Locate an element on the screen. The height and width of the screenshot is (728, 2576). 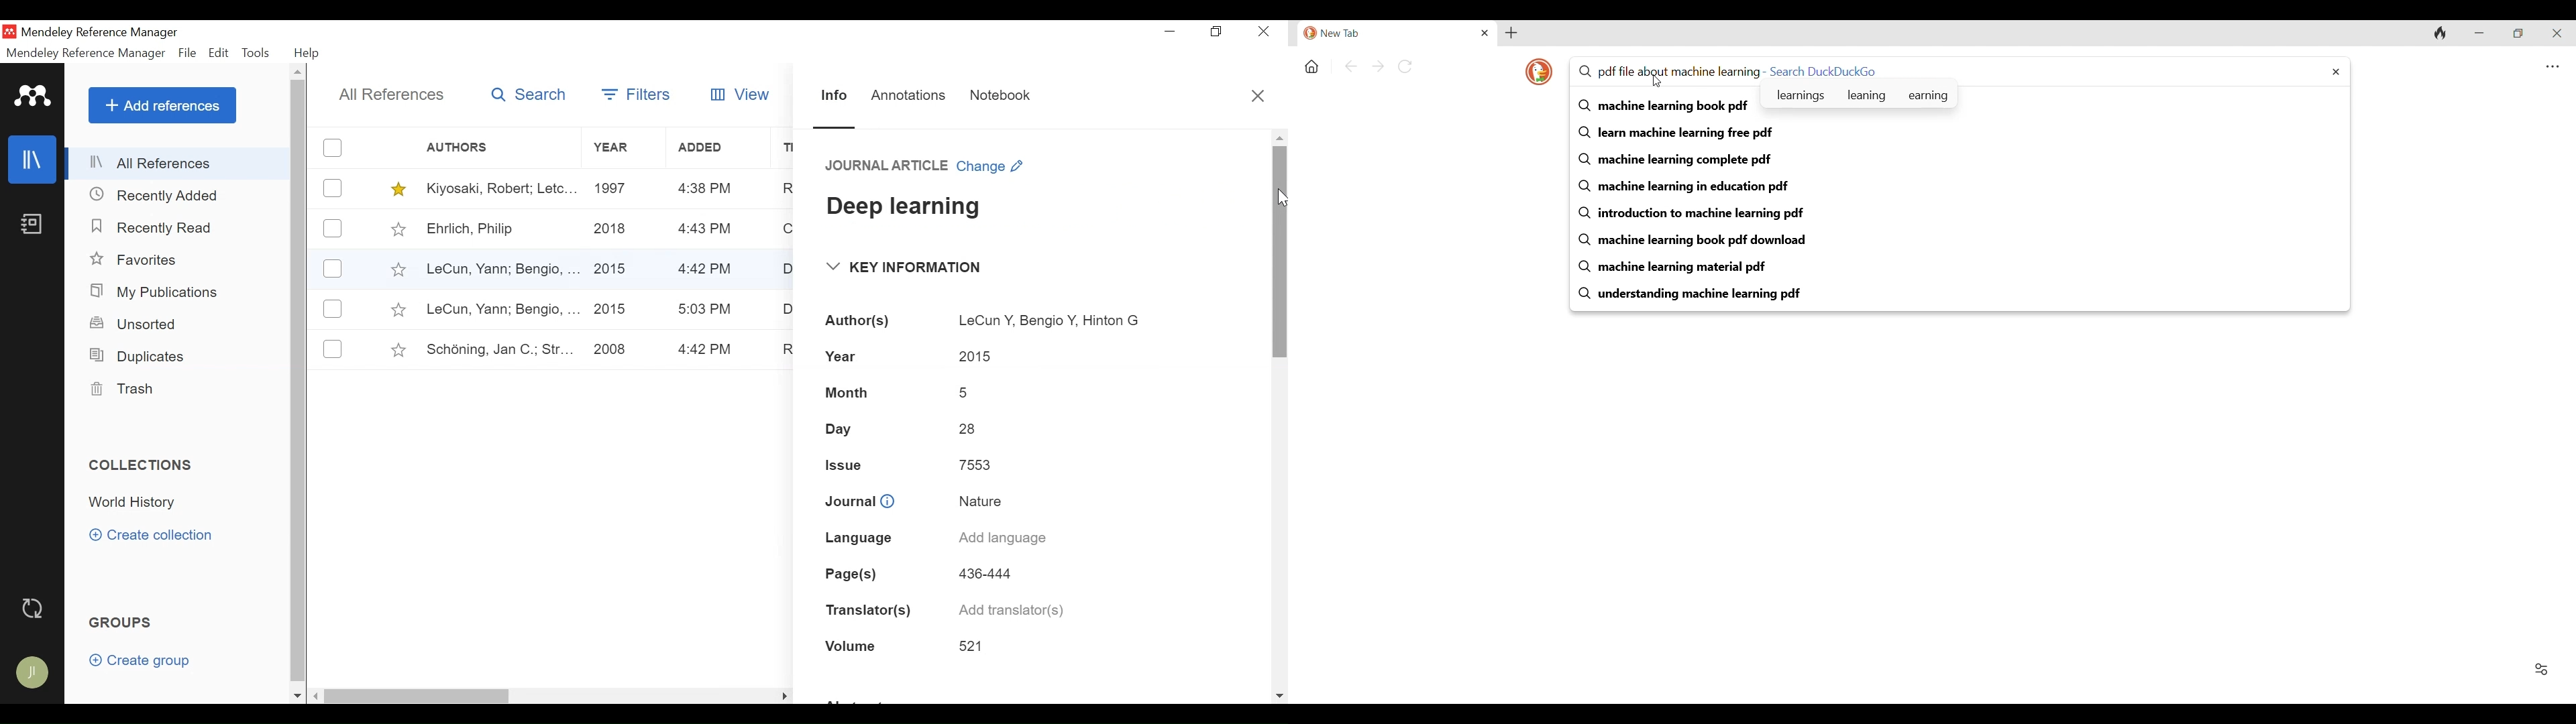
521 is located at coordinates (975, 646).